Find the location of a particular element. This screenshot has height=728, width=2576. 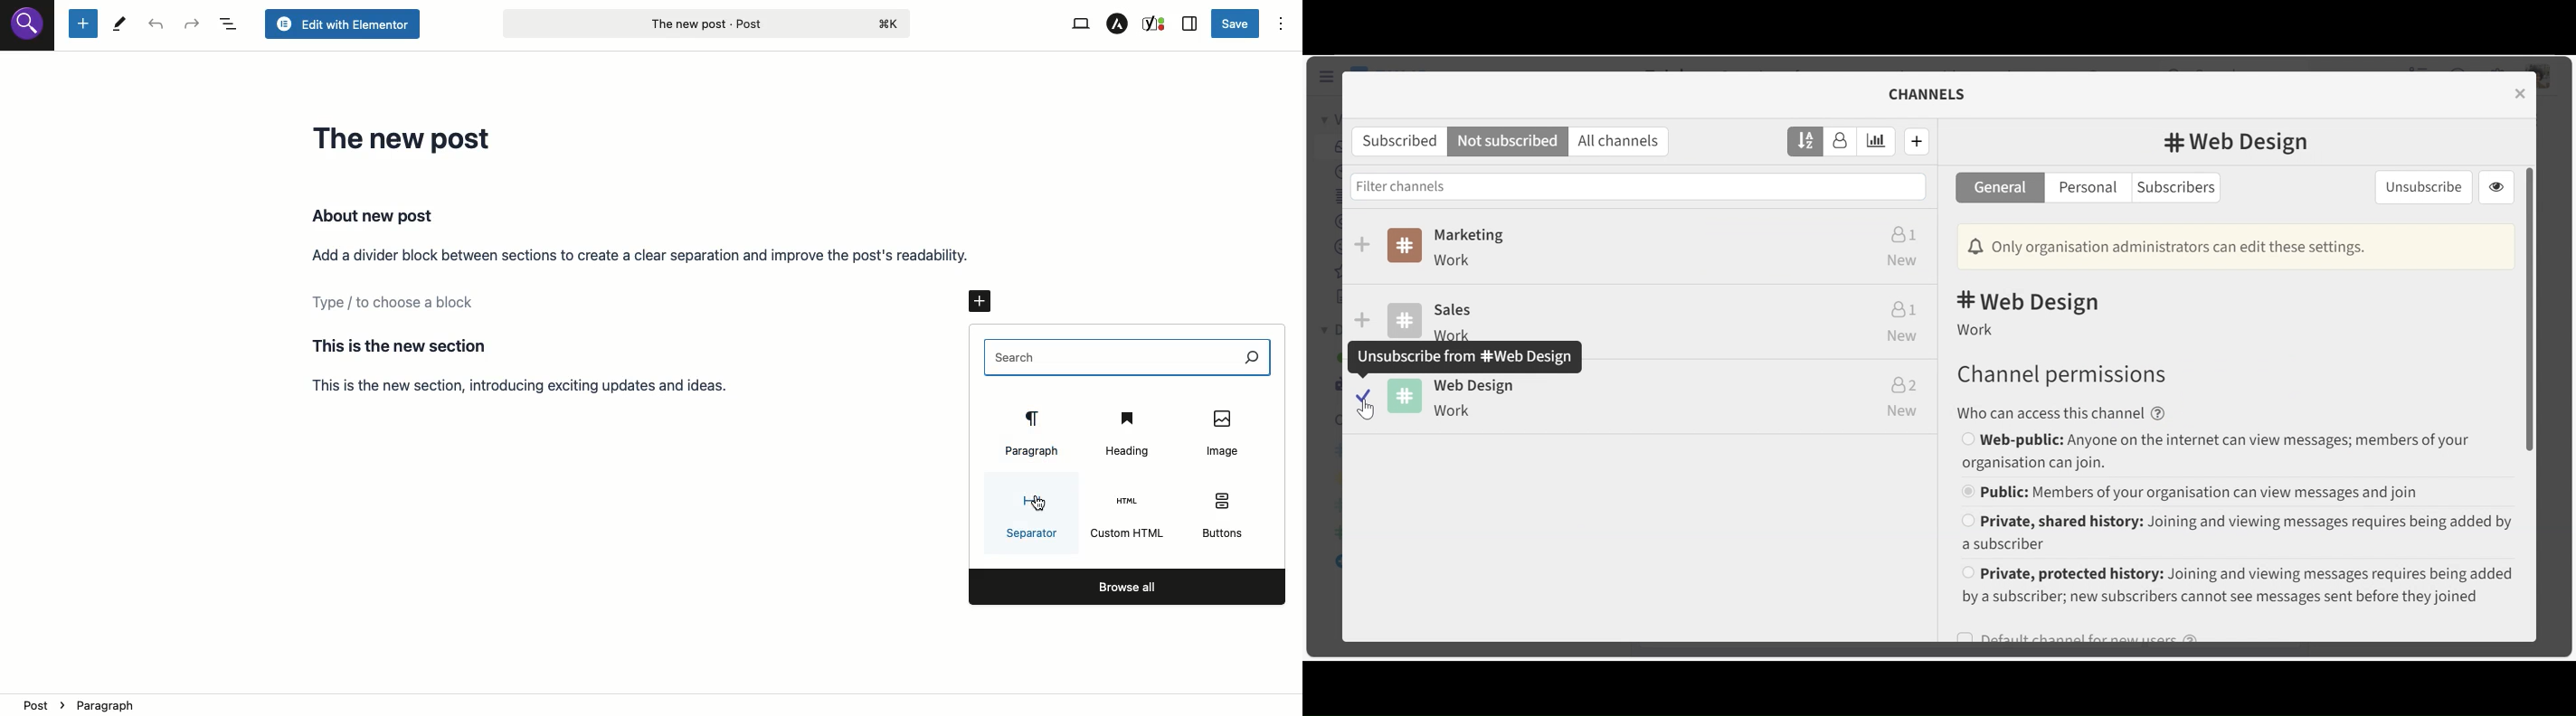

Create a new channel is located at coordinates (1917, 142).